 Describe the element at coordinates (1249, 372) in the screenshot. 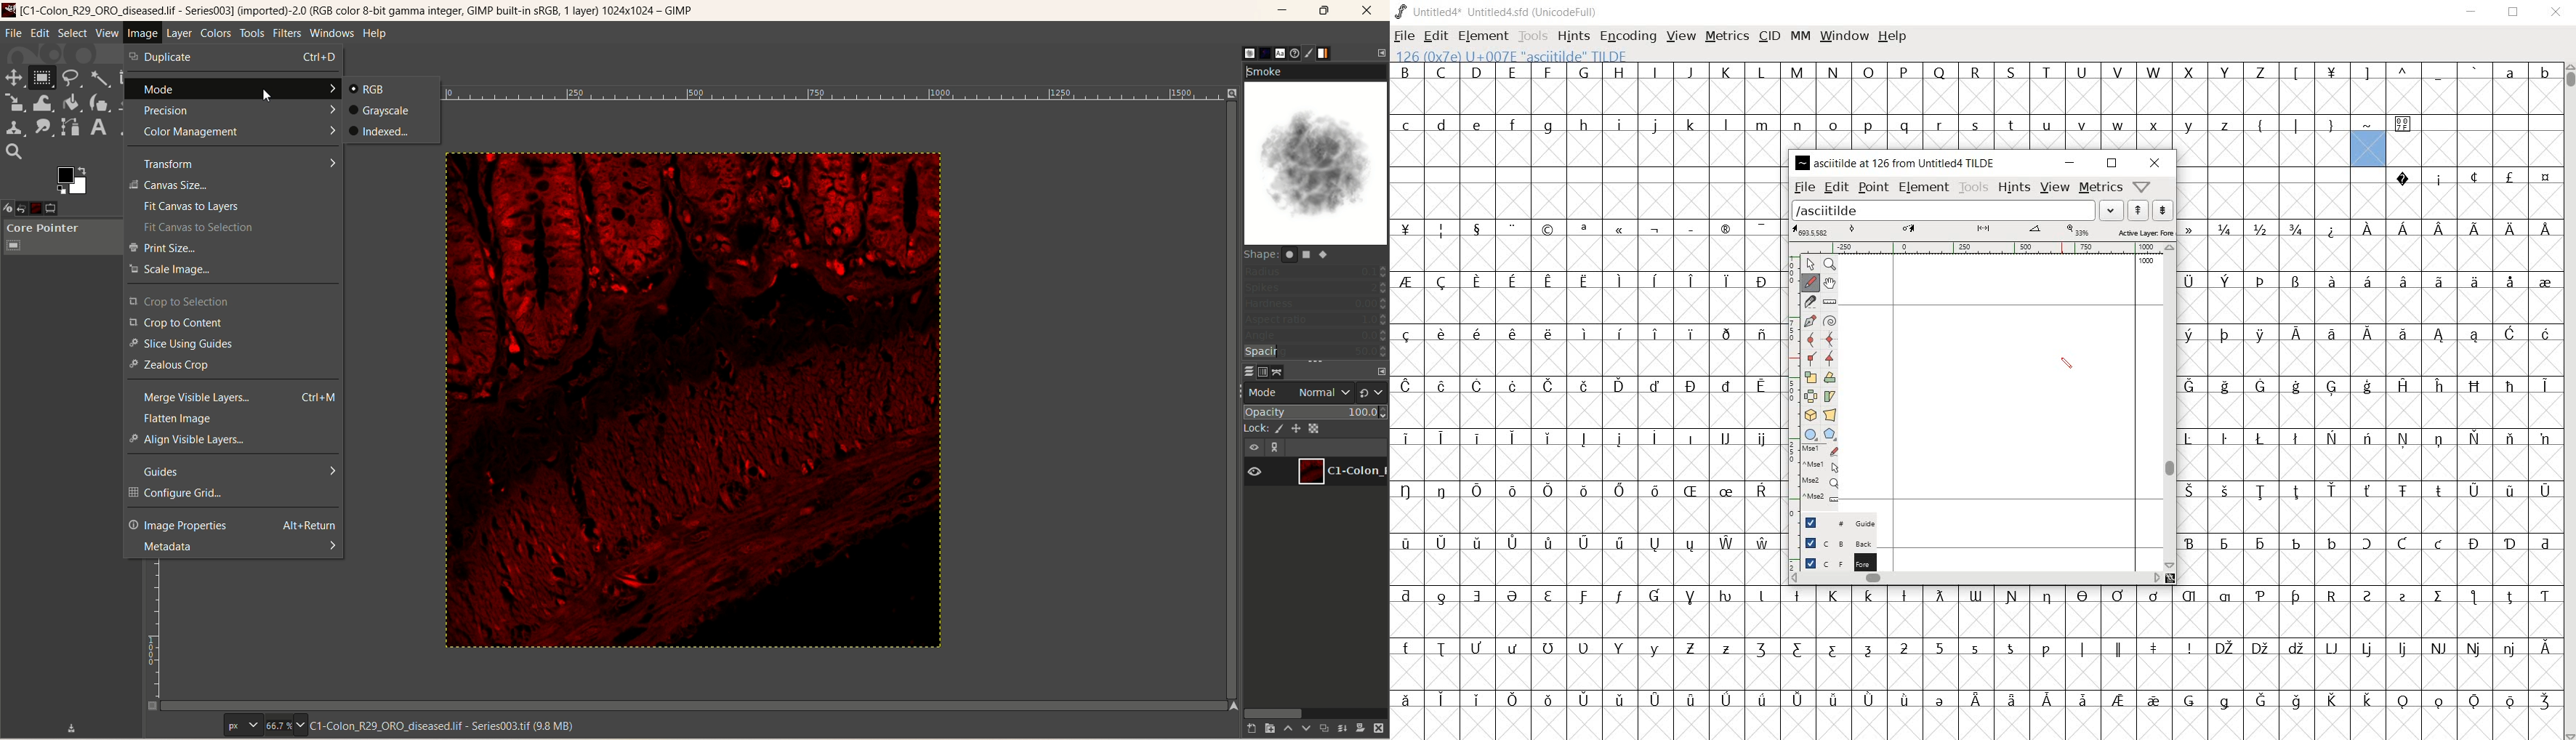

I see `layers` at that location.